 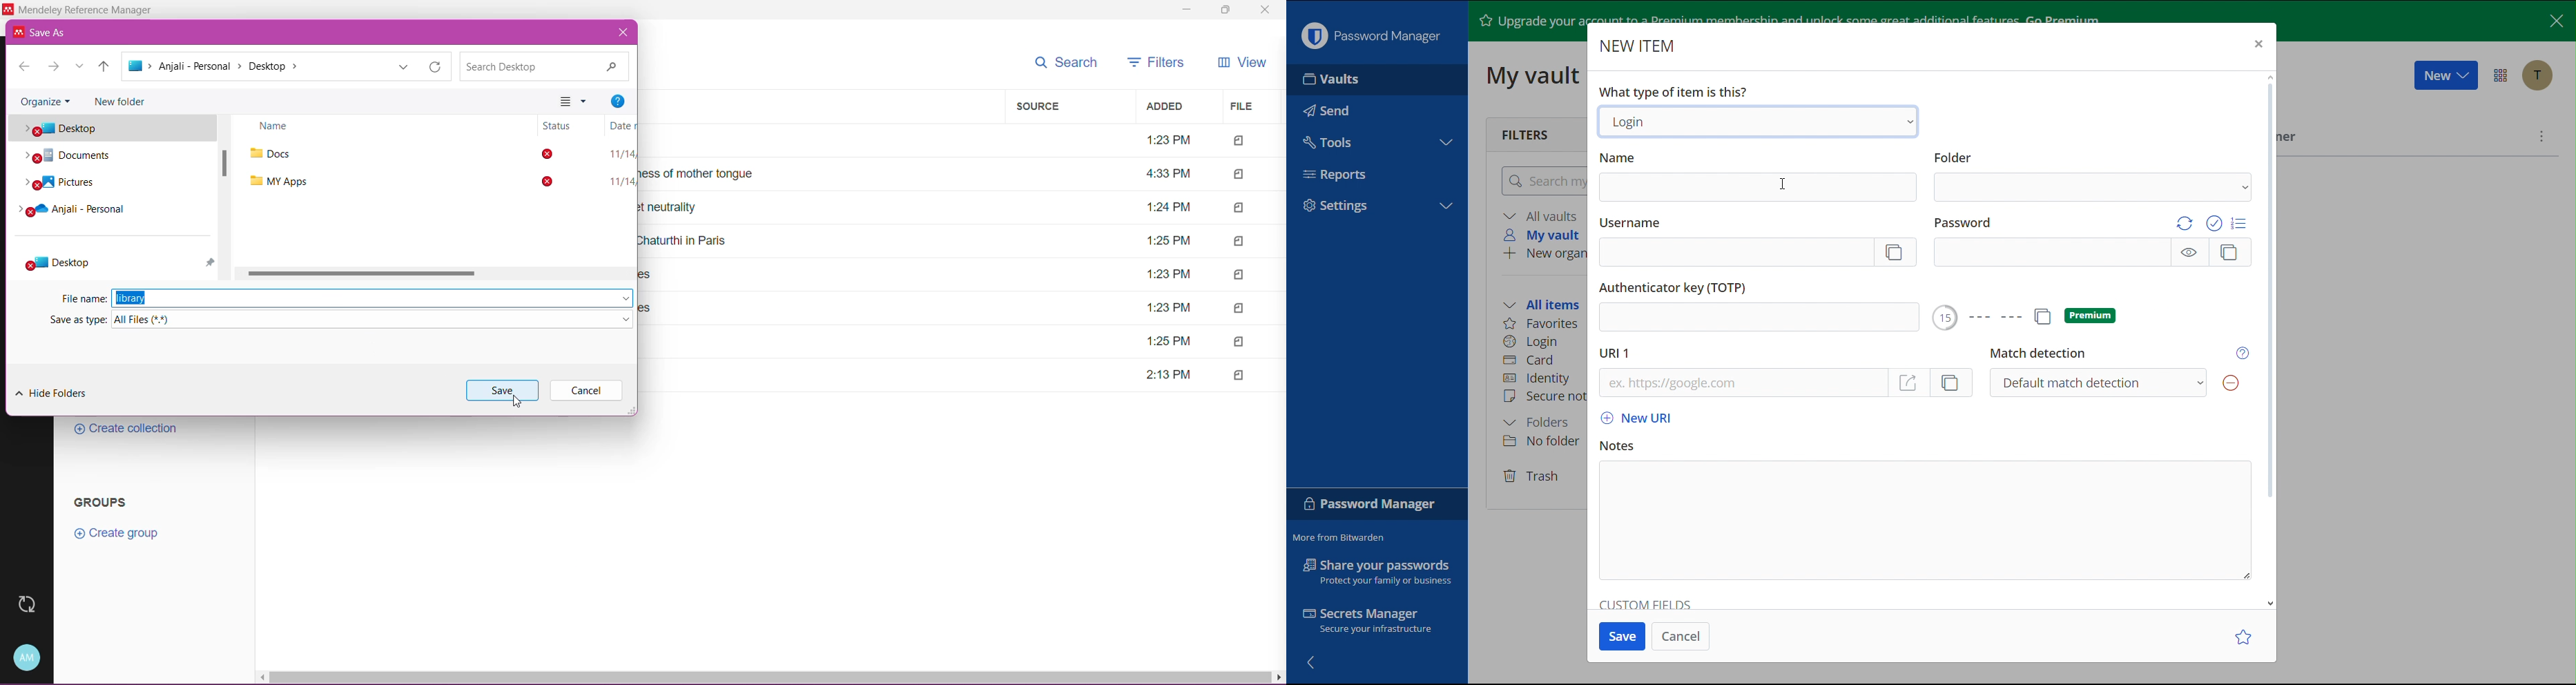 I want to click on Previous Locations, so click(x=402, y=66).